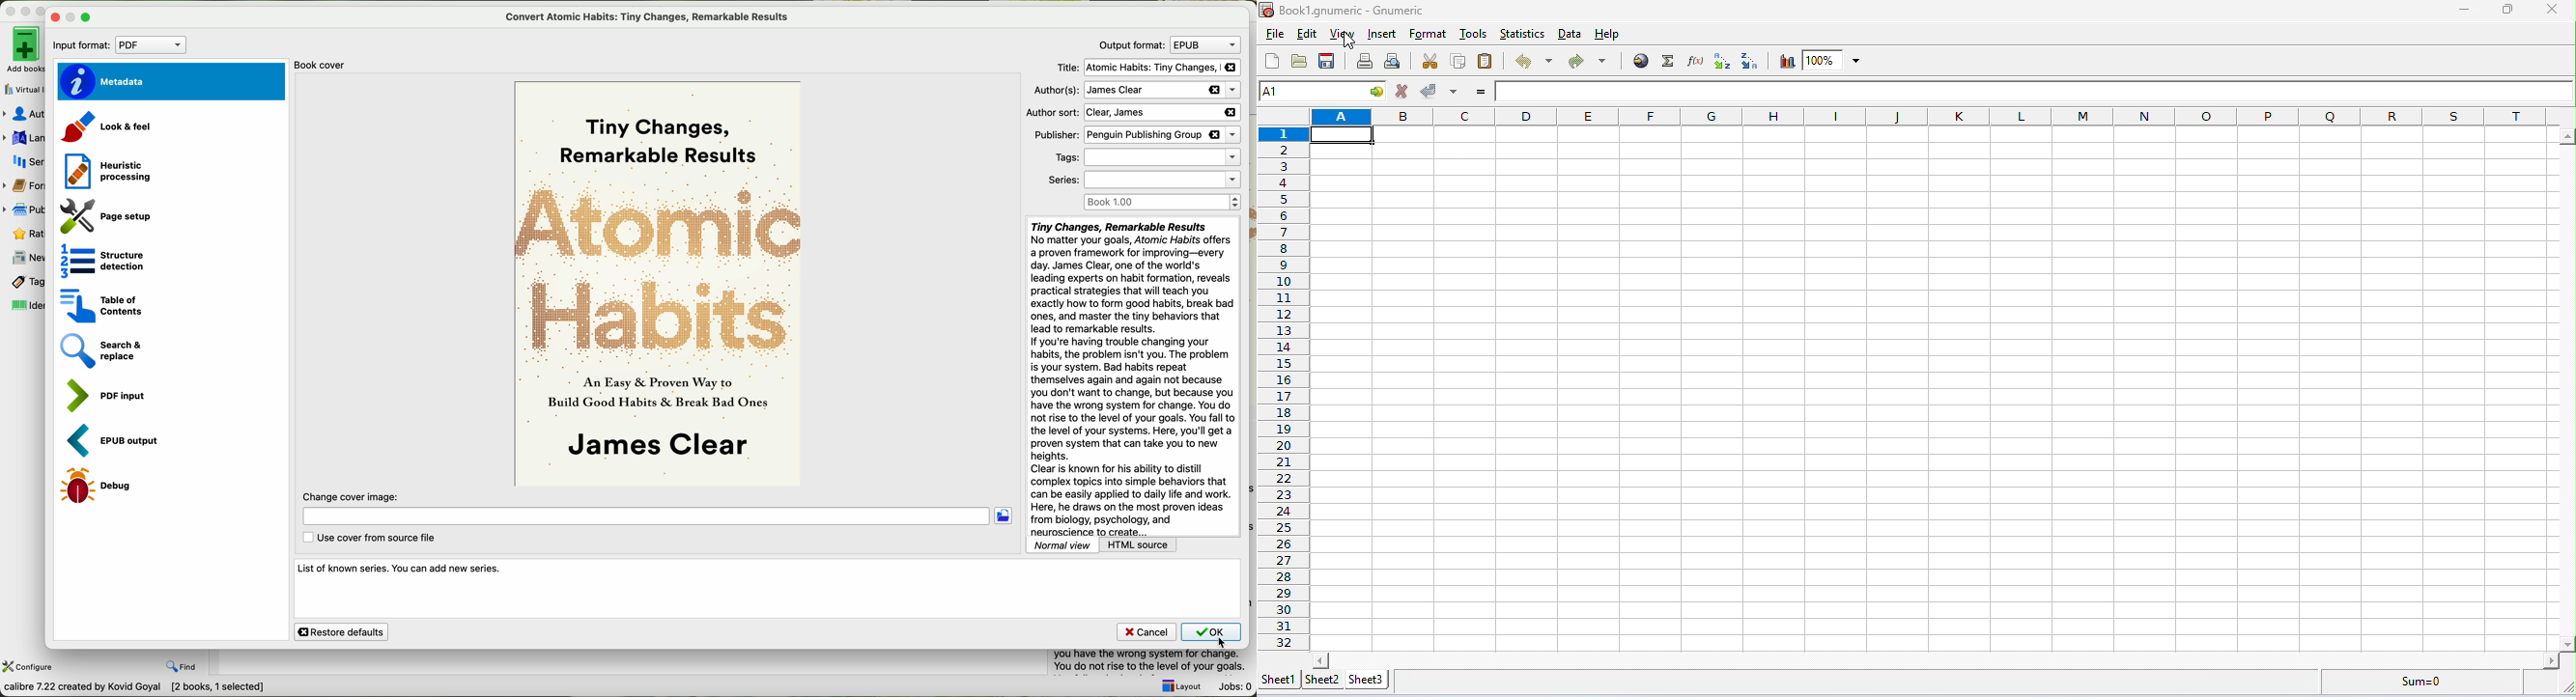 The image size is (2576, 700). Describe the element at coordinates (1181, 686) in the screenshot. I see `layout` at that location.